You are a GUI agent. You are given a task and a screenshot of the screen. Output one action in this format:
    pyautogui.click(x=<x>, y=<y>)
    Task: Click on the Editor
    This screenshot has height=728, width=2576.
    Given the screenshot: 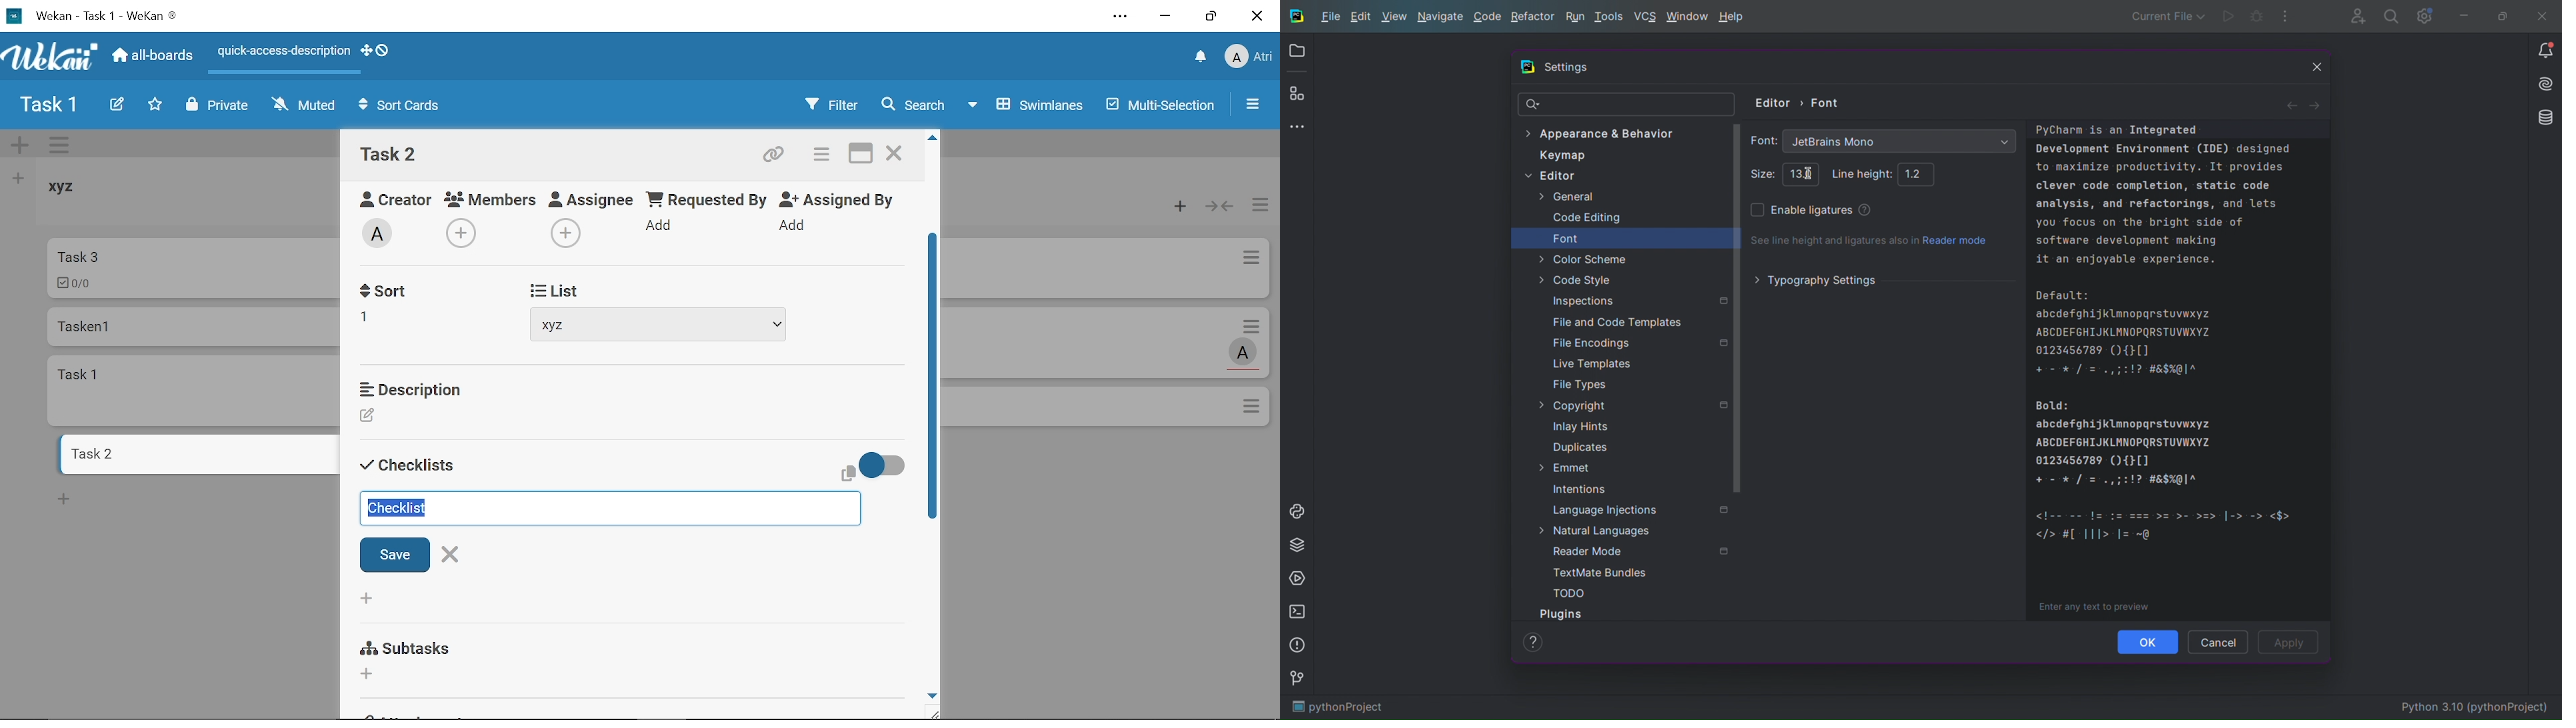 What is the action you would take?
    pyautogui.click(x=1550, y=177)
    